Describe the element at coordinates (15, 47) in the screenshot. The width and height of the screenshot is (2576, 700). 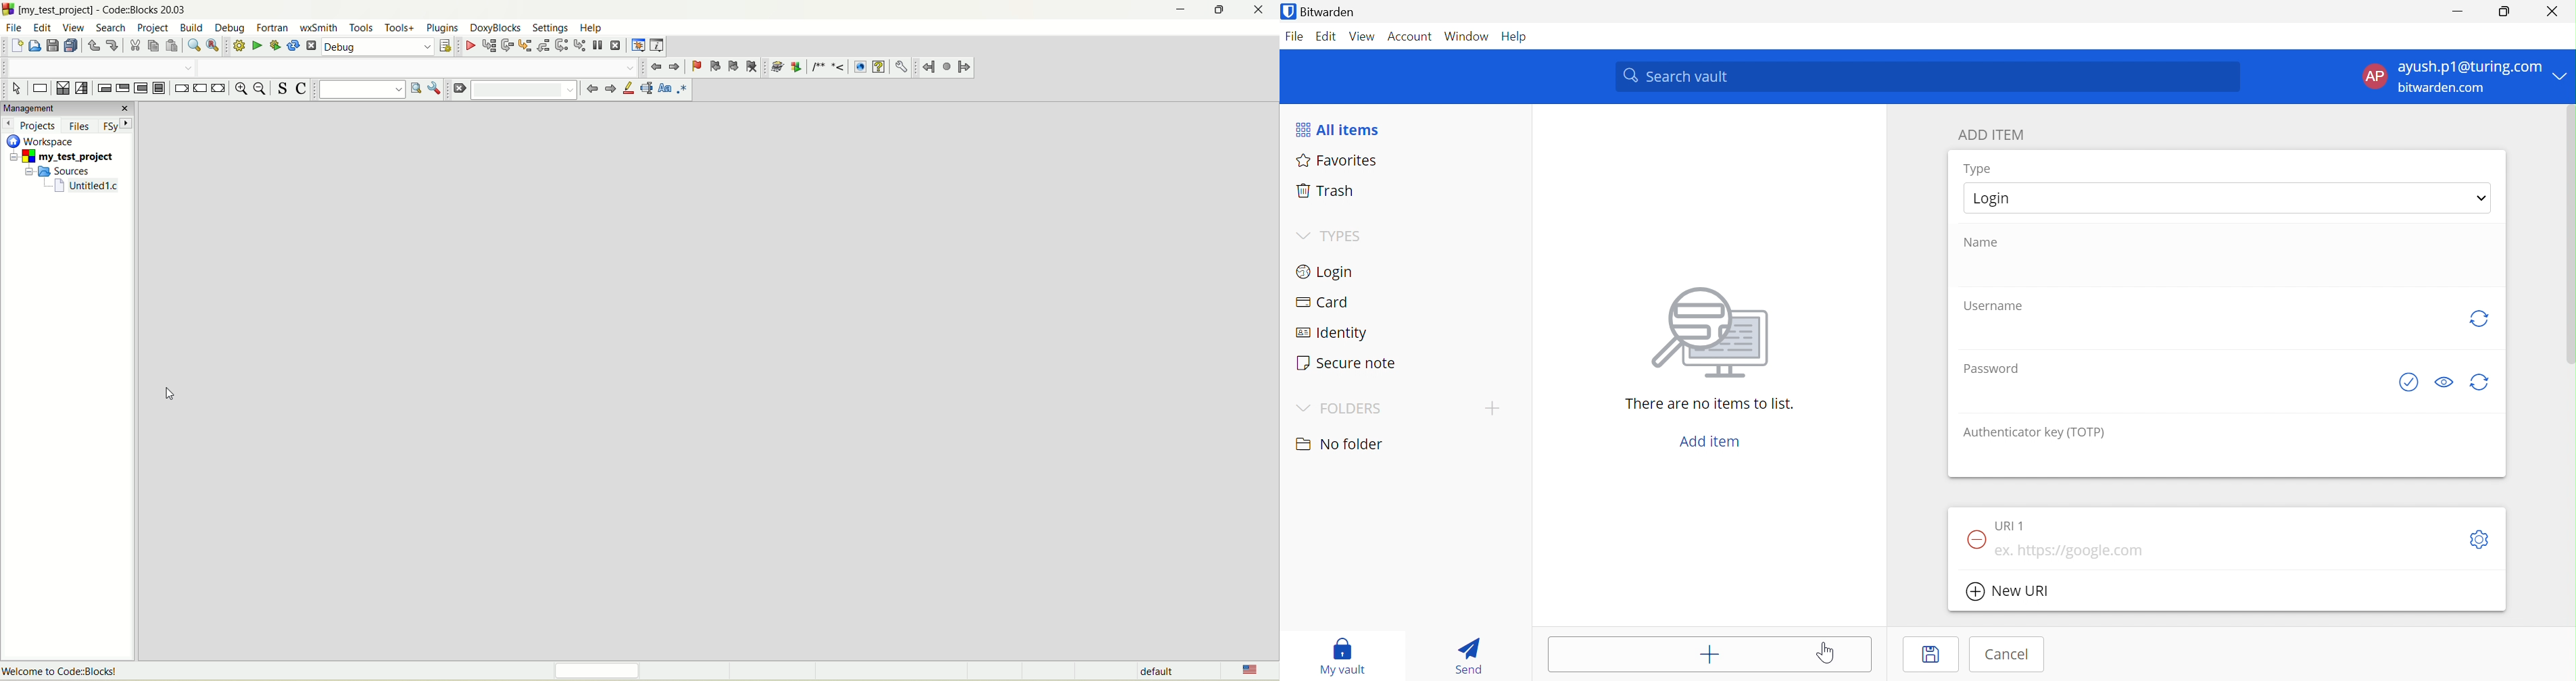
I see `new` at that location.